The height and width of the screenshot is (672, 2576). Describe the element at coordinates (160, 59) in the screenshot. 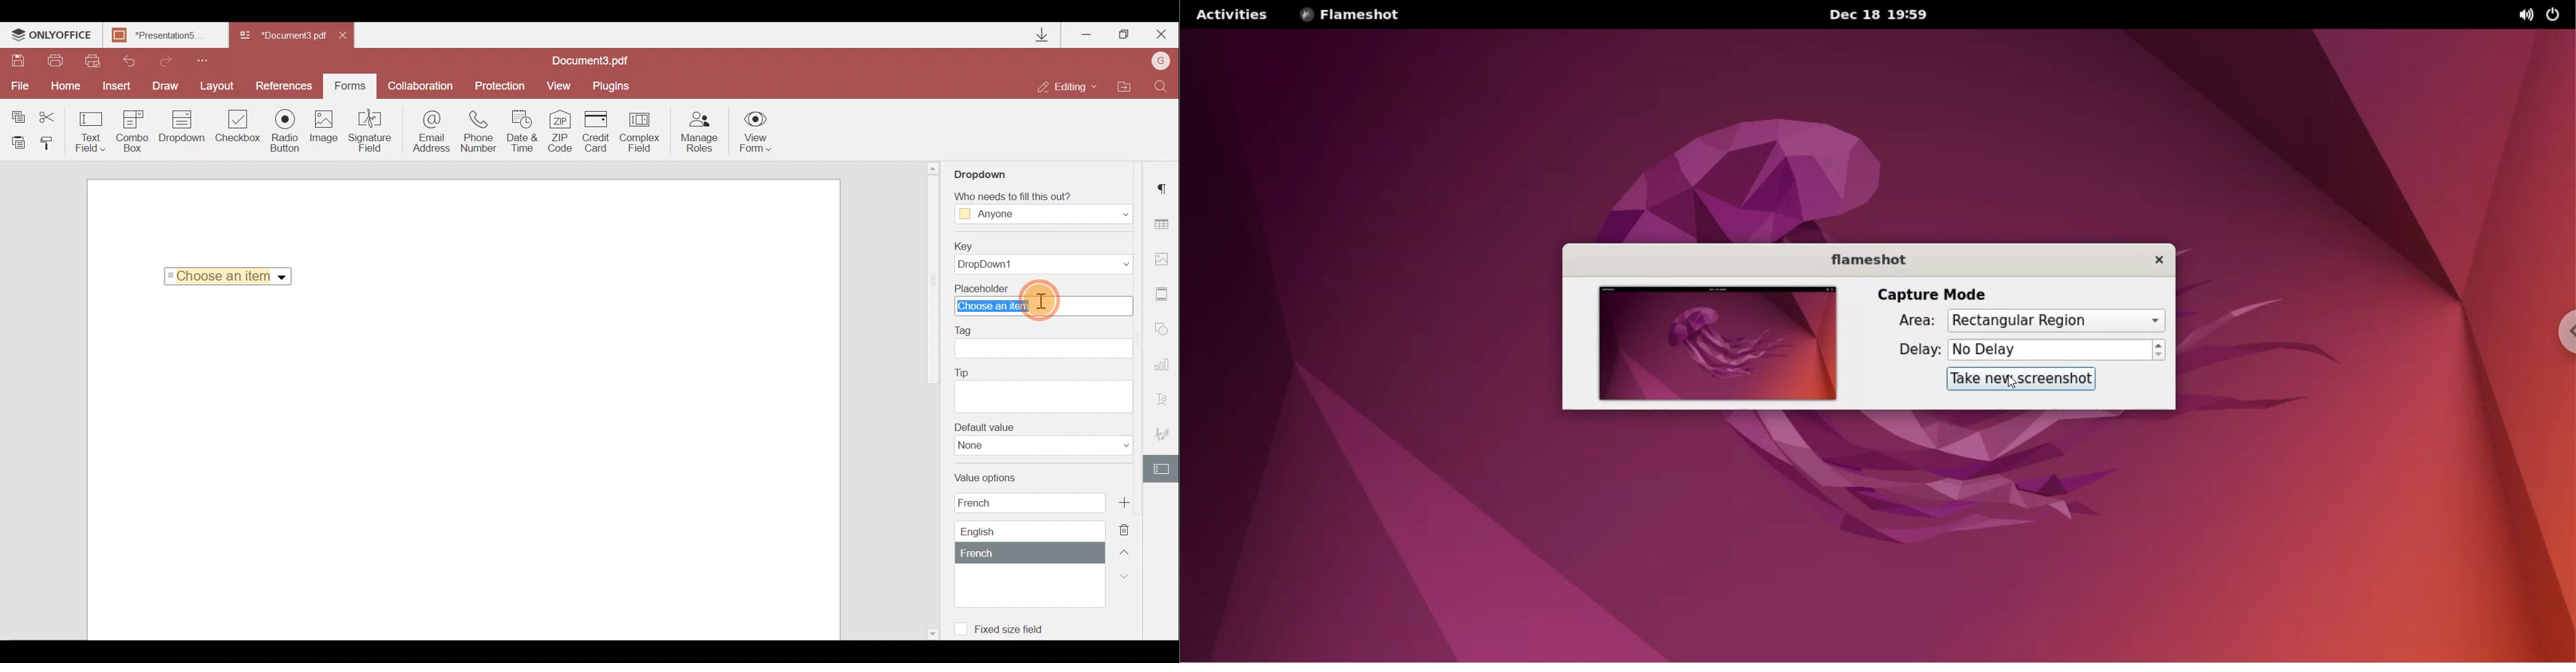

I see `Redo` at that location.